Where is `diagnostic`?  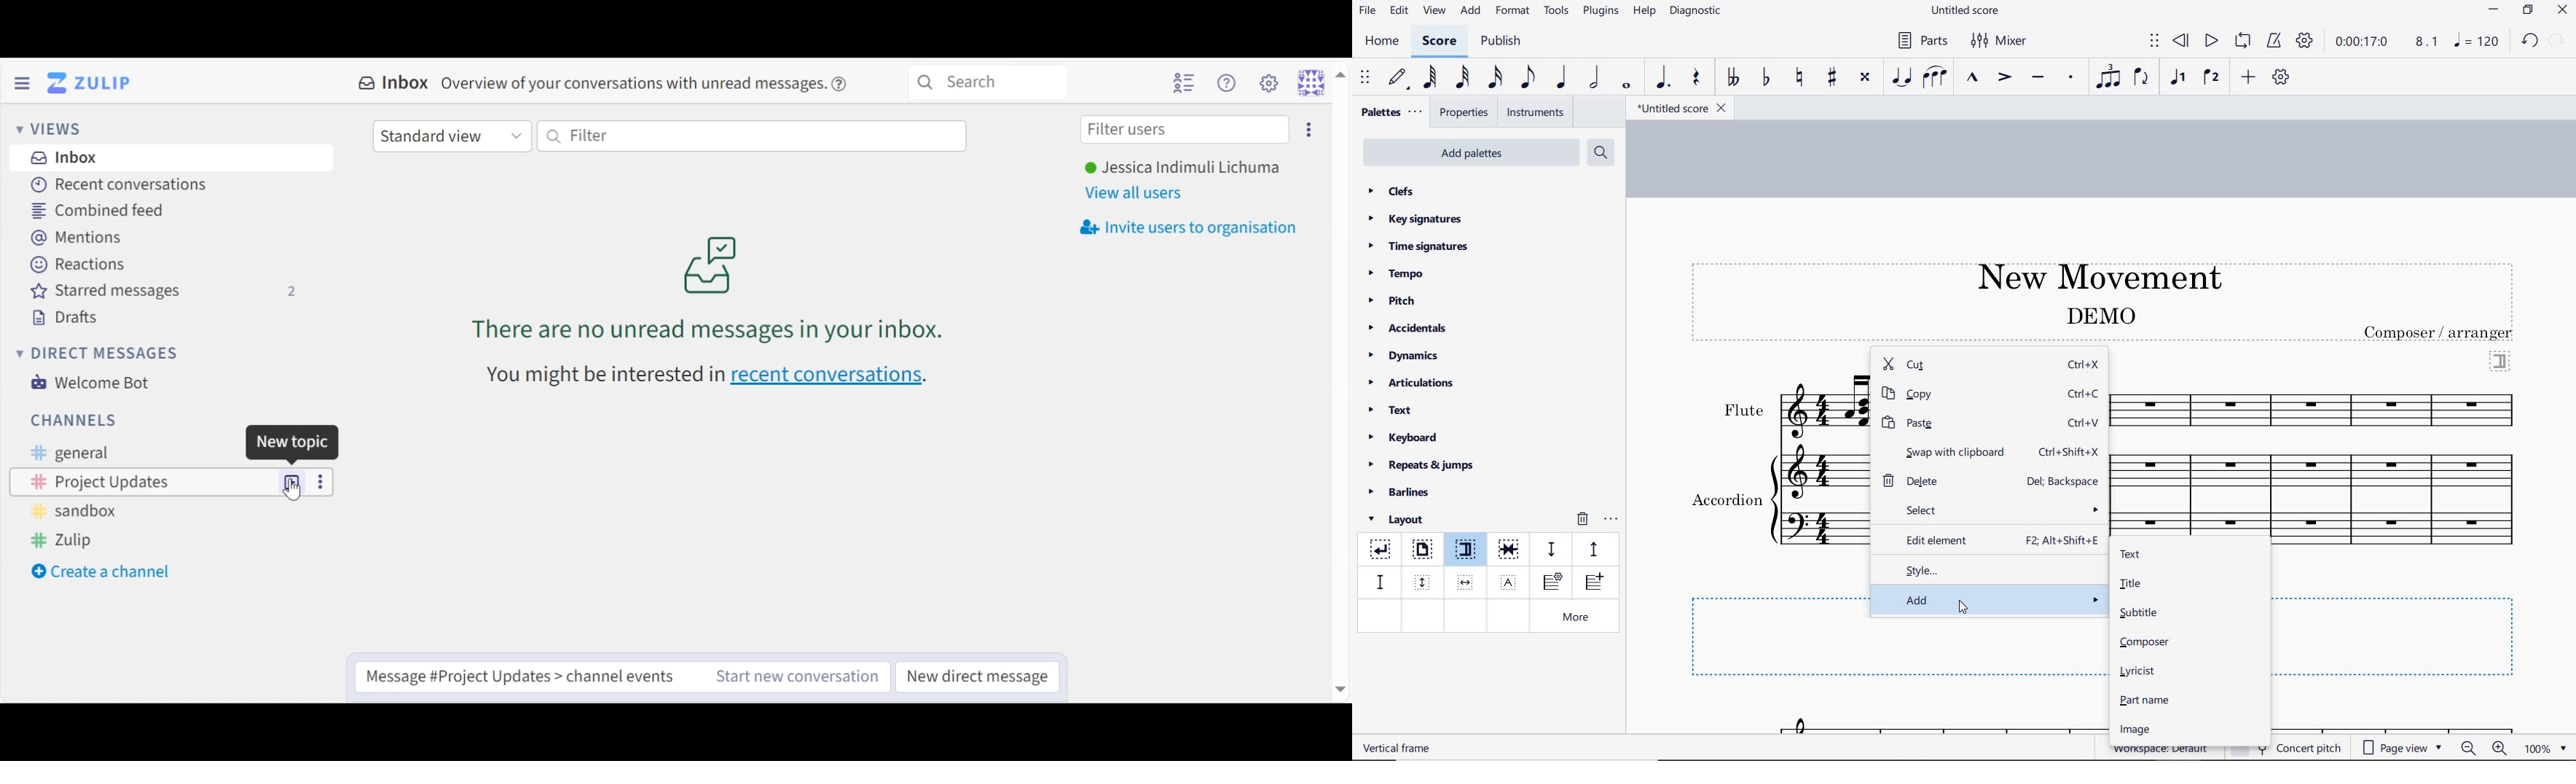 diagnostic is located at coordinates (1697, 12).